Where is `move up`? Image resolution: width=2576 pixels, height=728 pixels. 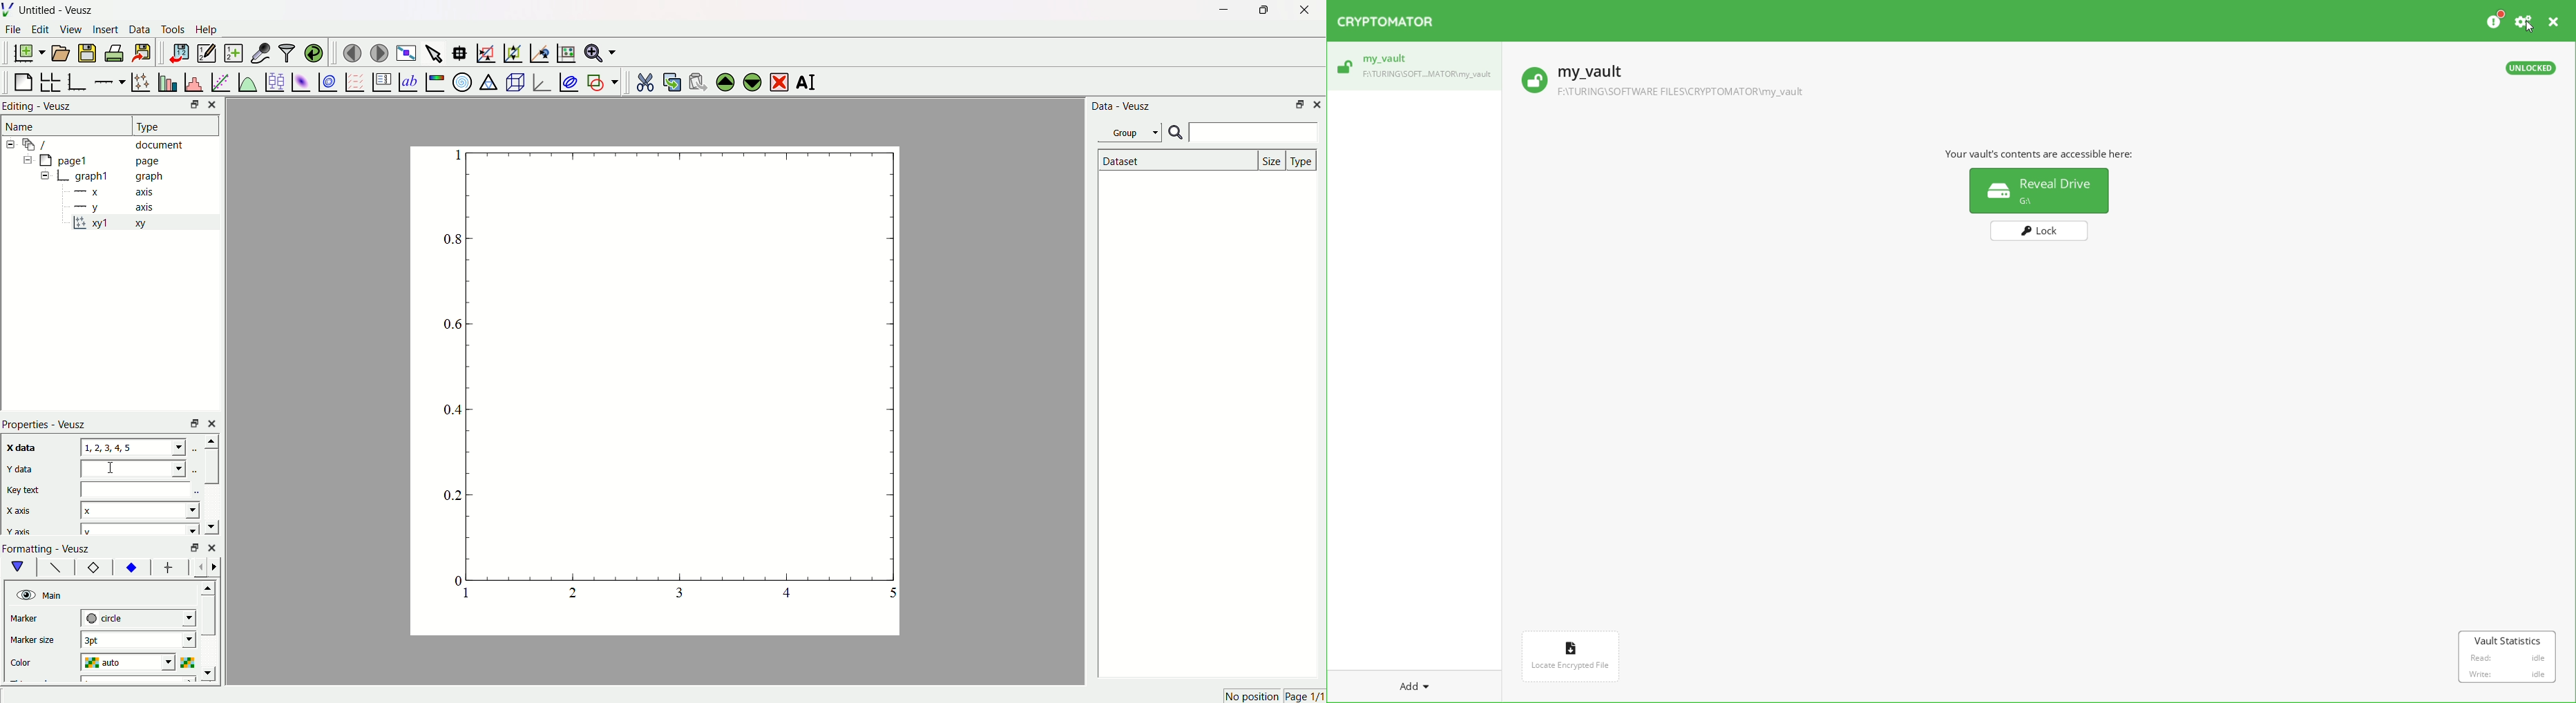
move up is located at coordinates (209, 441).